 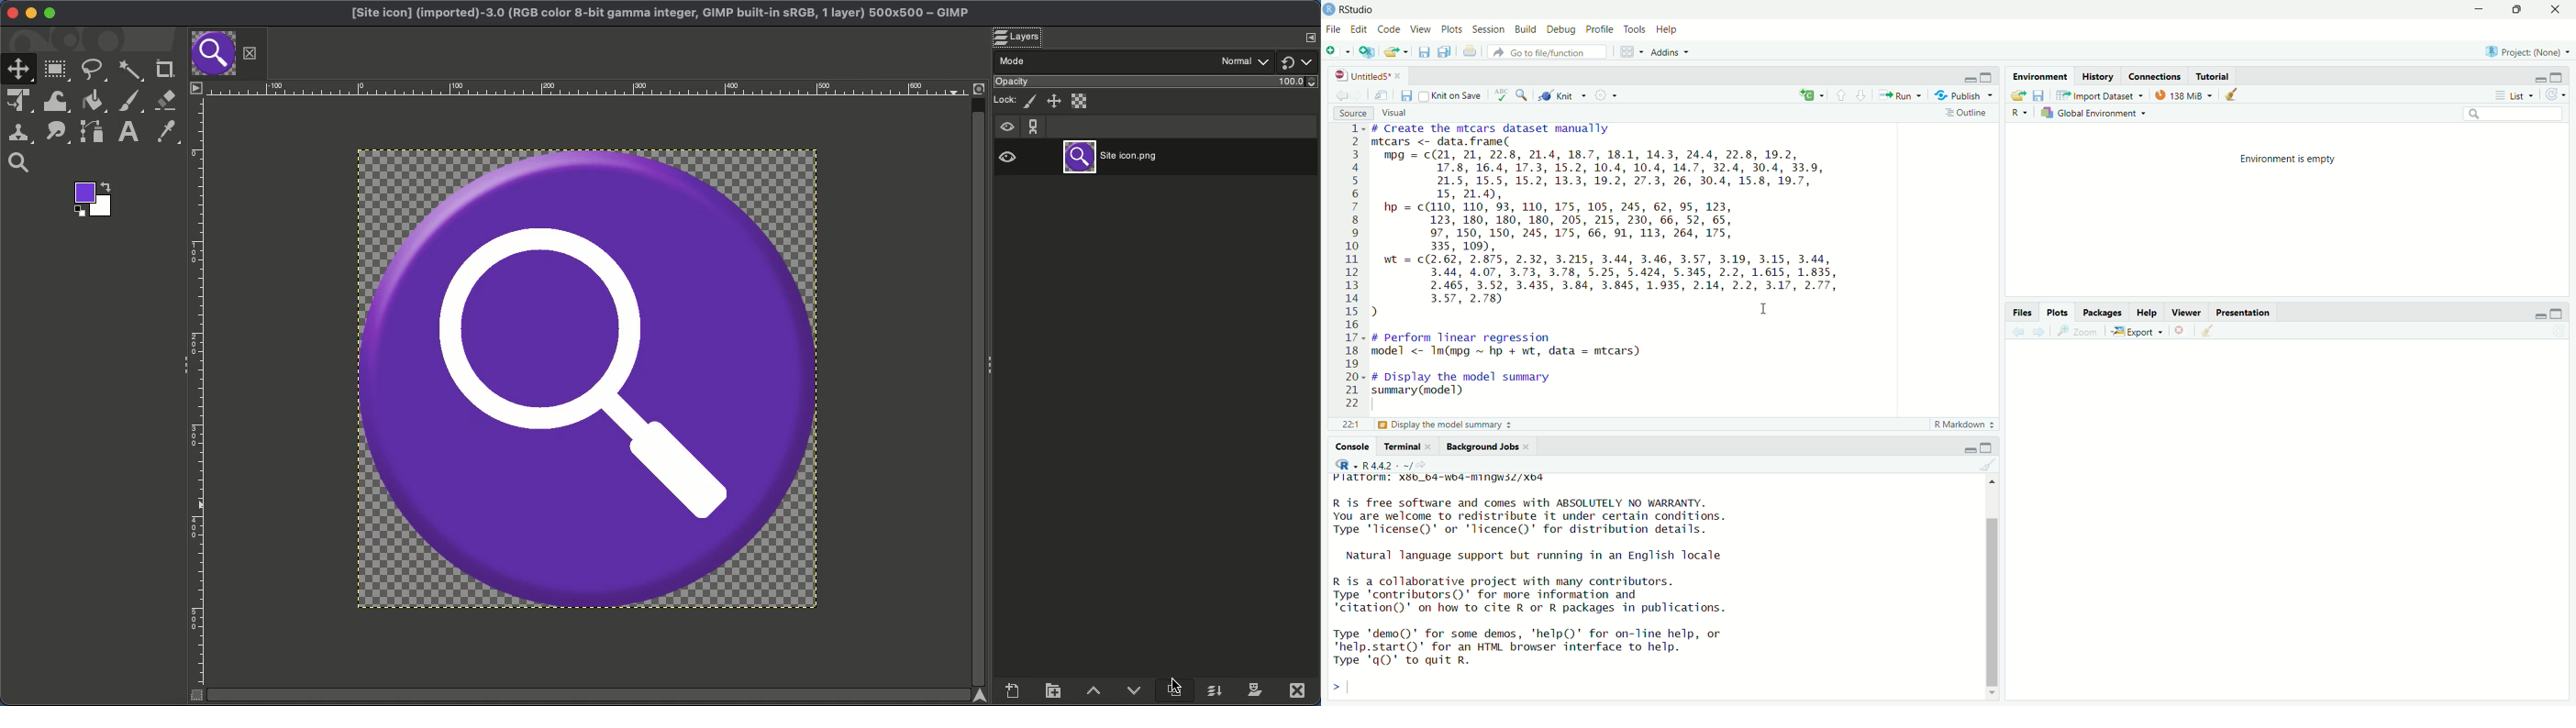 What do you see at coordinates (1666, 54) in the screenshot?
I see `Addins` at bounding box center [1666, 54].